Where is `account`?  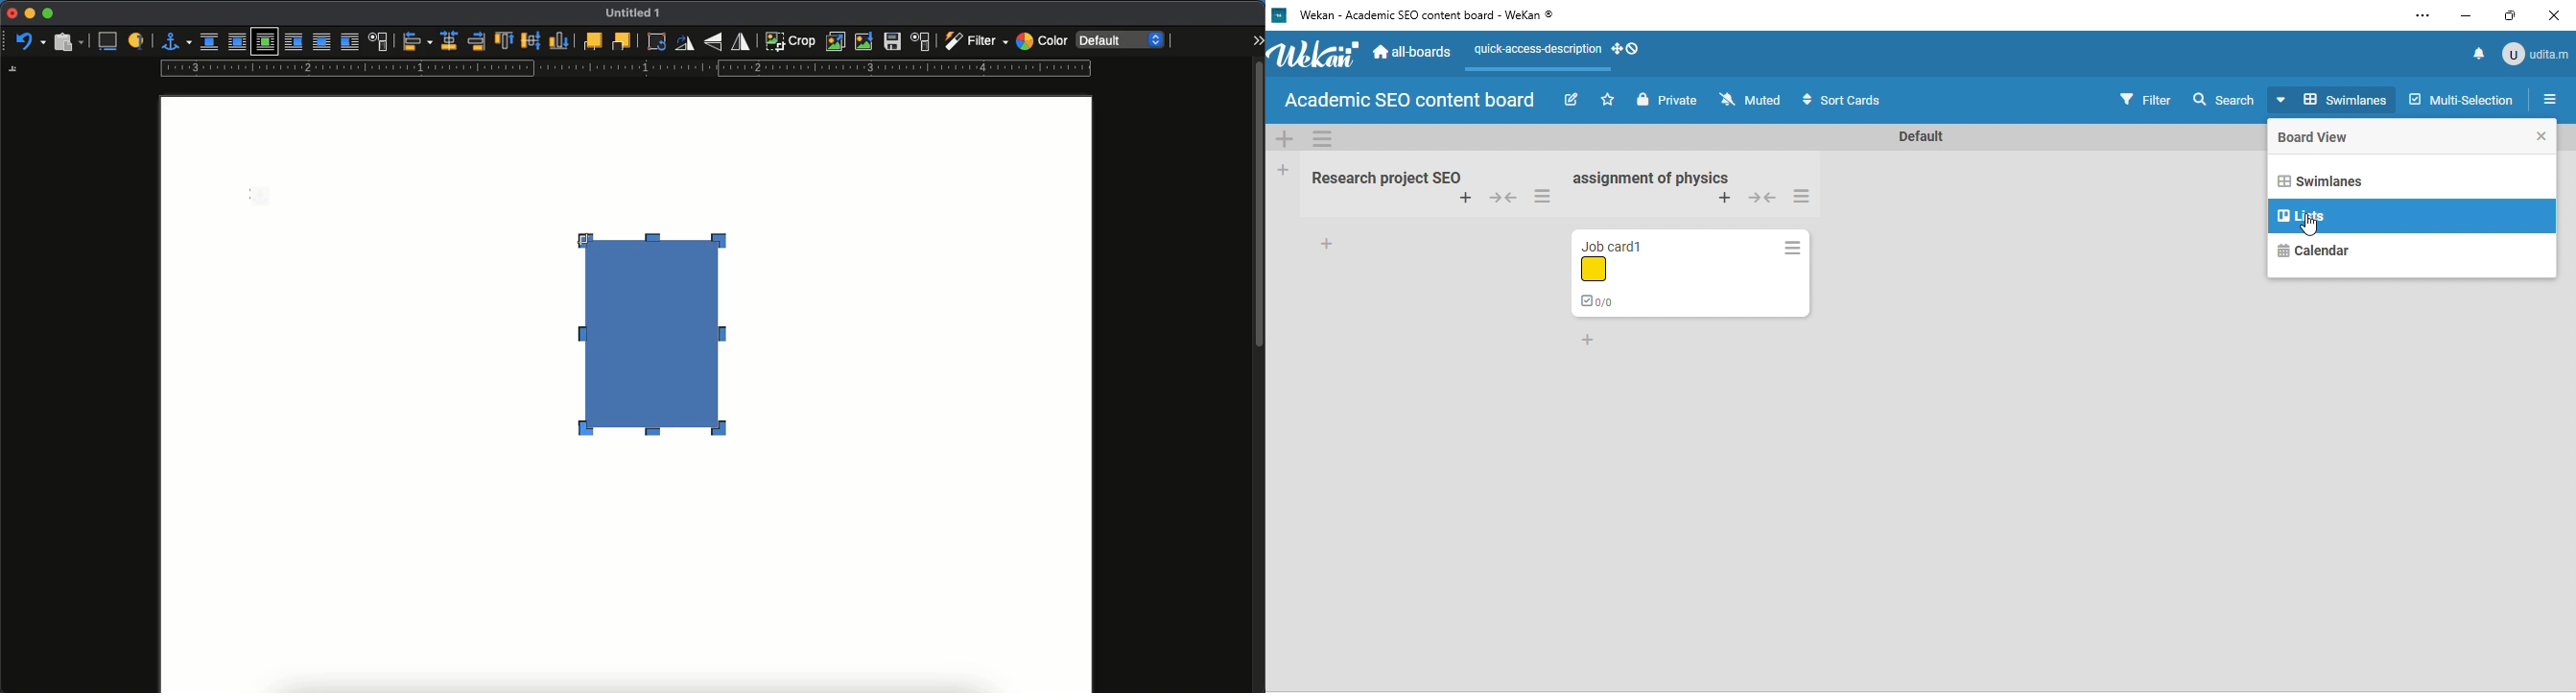 account is located at coordinates (2537, 55).